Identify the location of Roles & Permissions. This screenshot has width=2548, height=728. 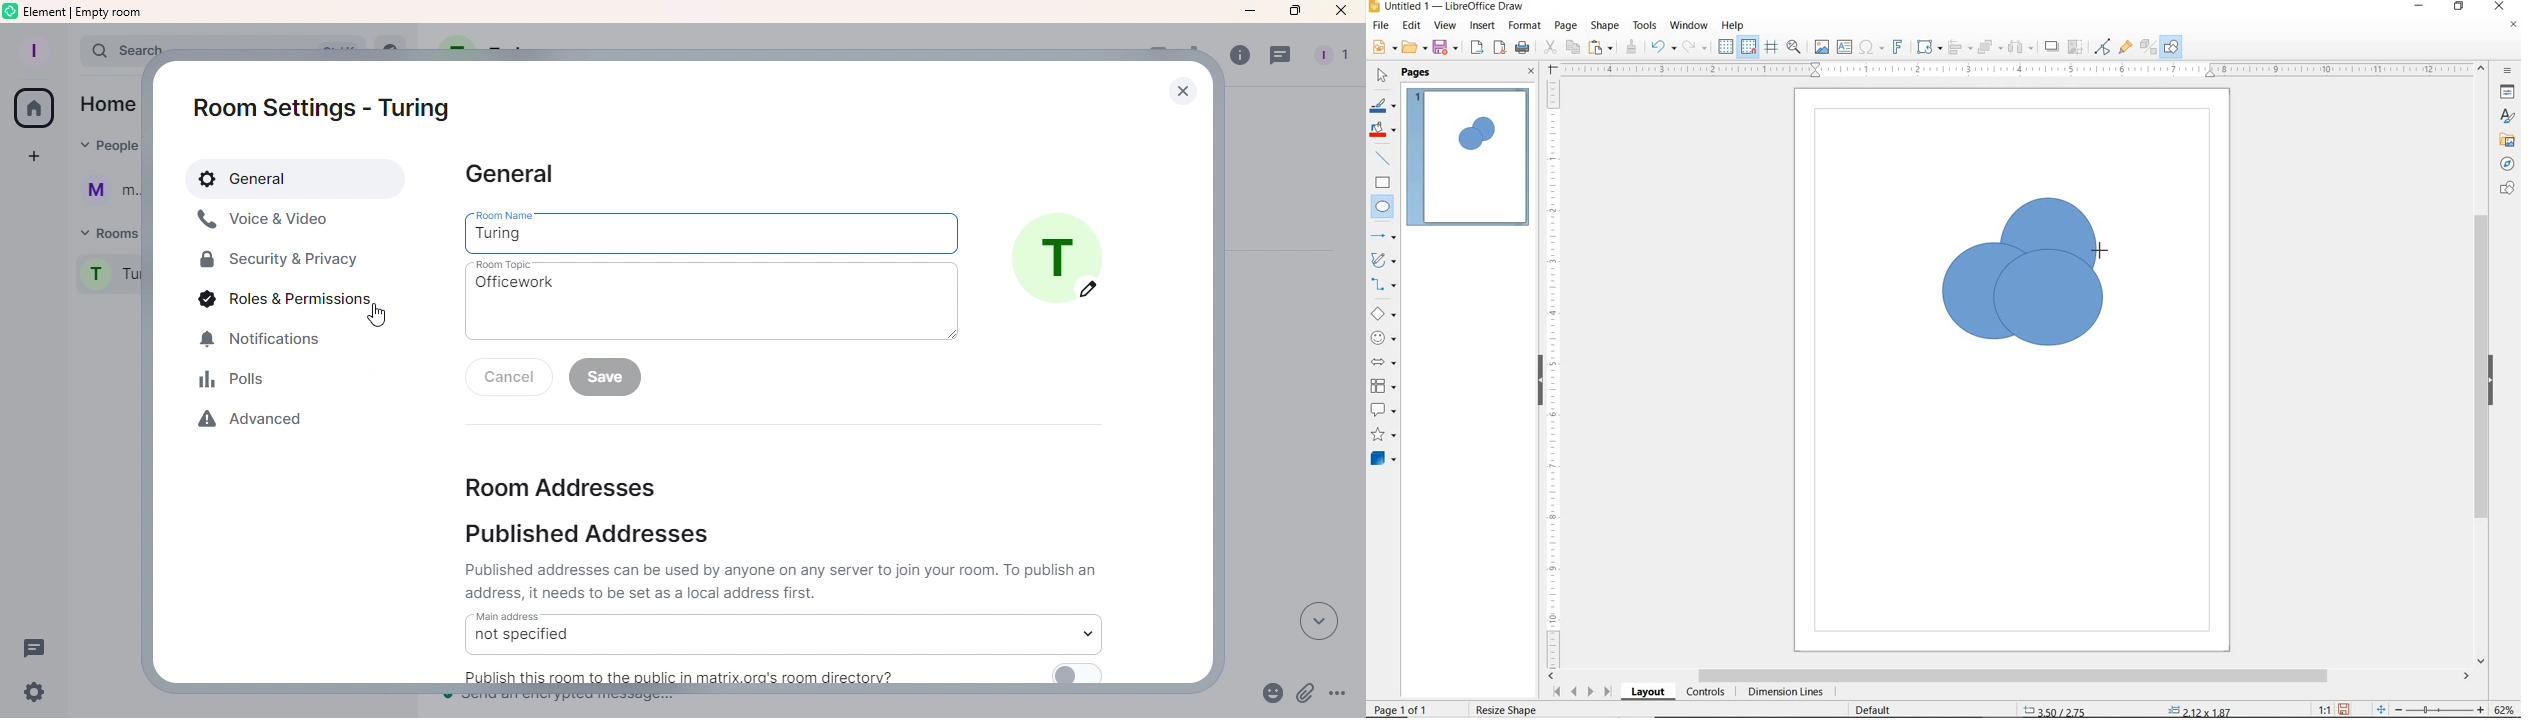
(279, 300).